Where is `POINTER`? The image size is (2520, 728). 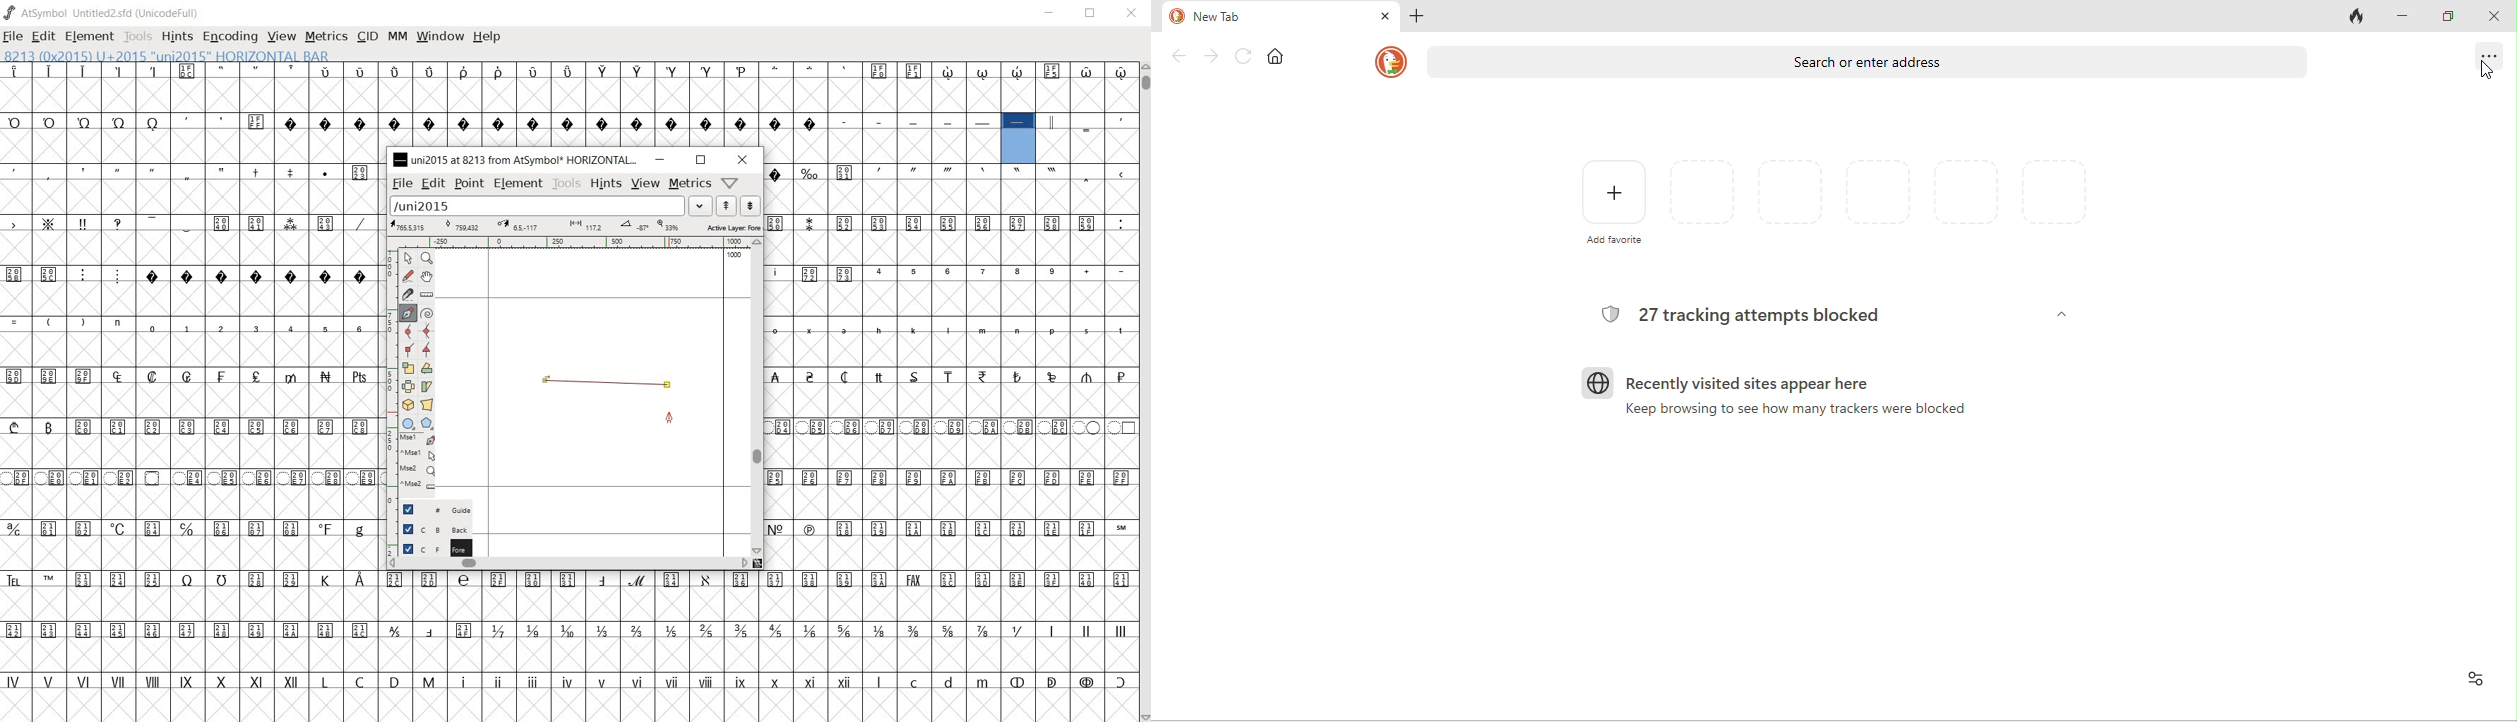 POINTER is located at coordinates (409, 259).